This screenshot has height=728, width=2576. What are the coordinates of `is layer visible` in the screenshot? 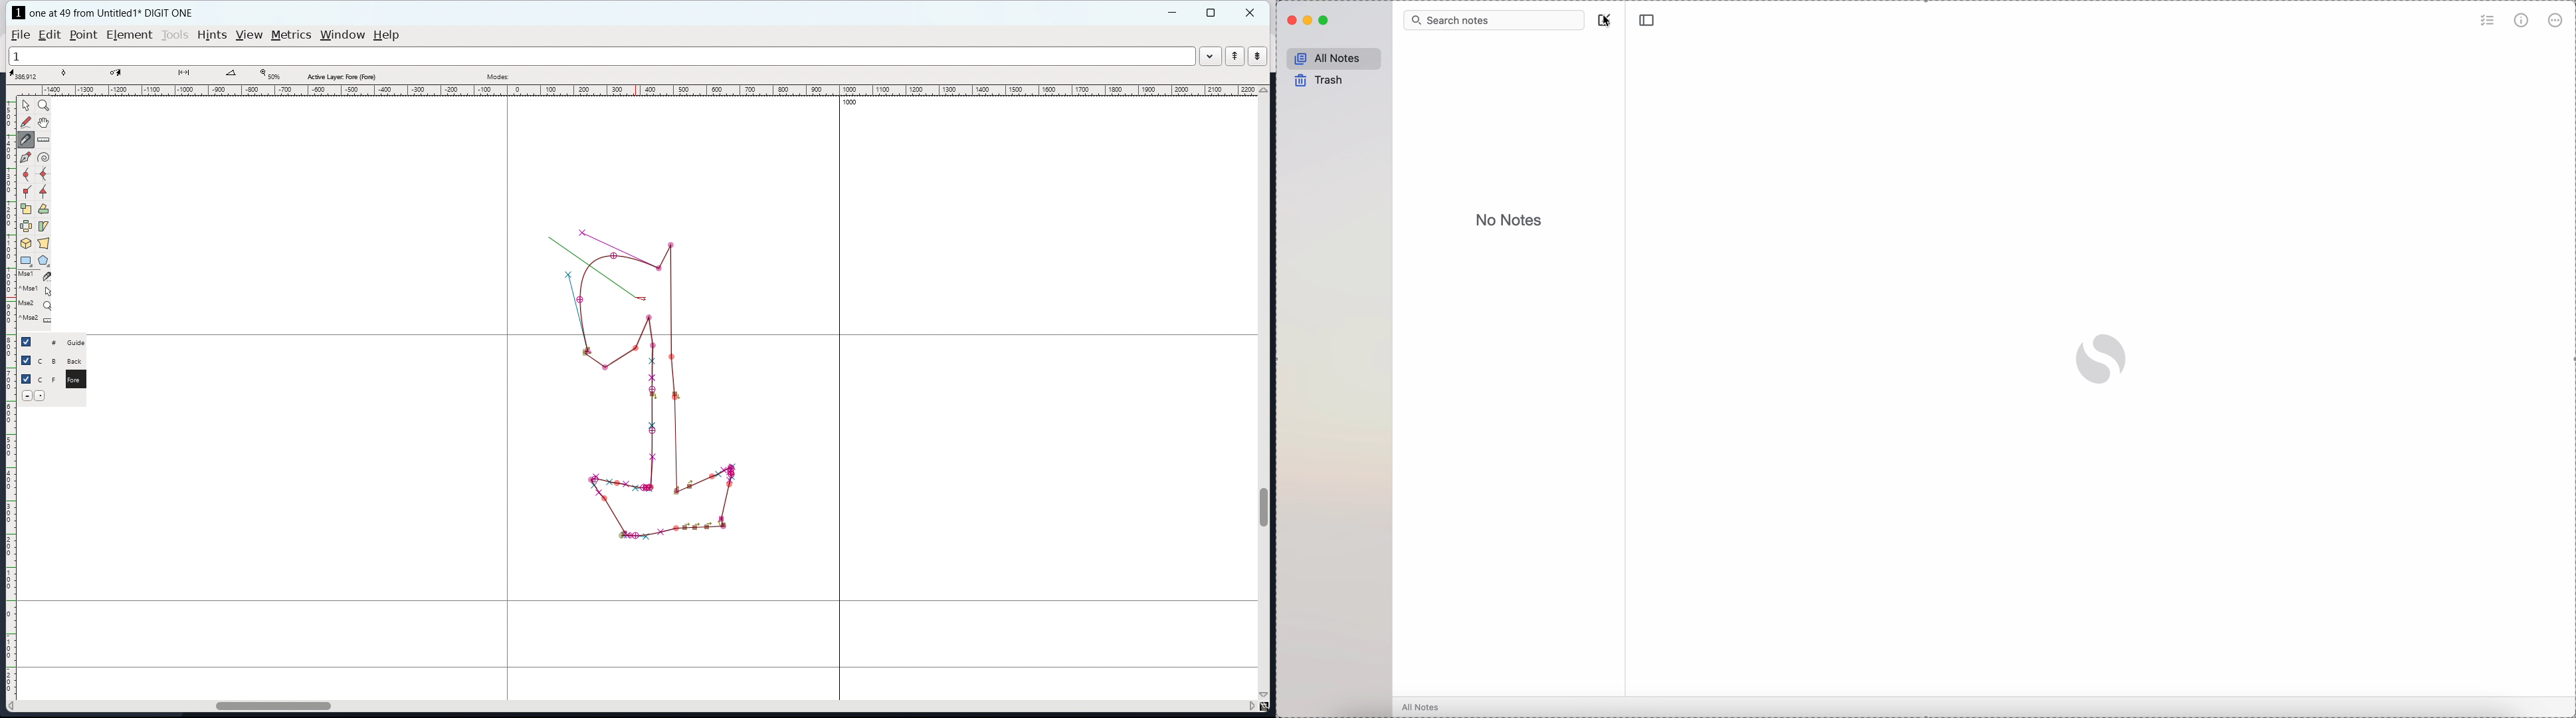 It's located at (25, 360).